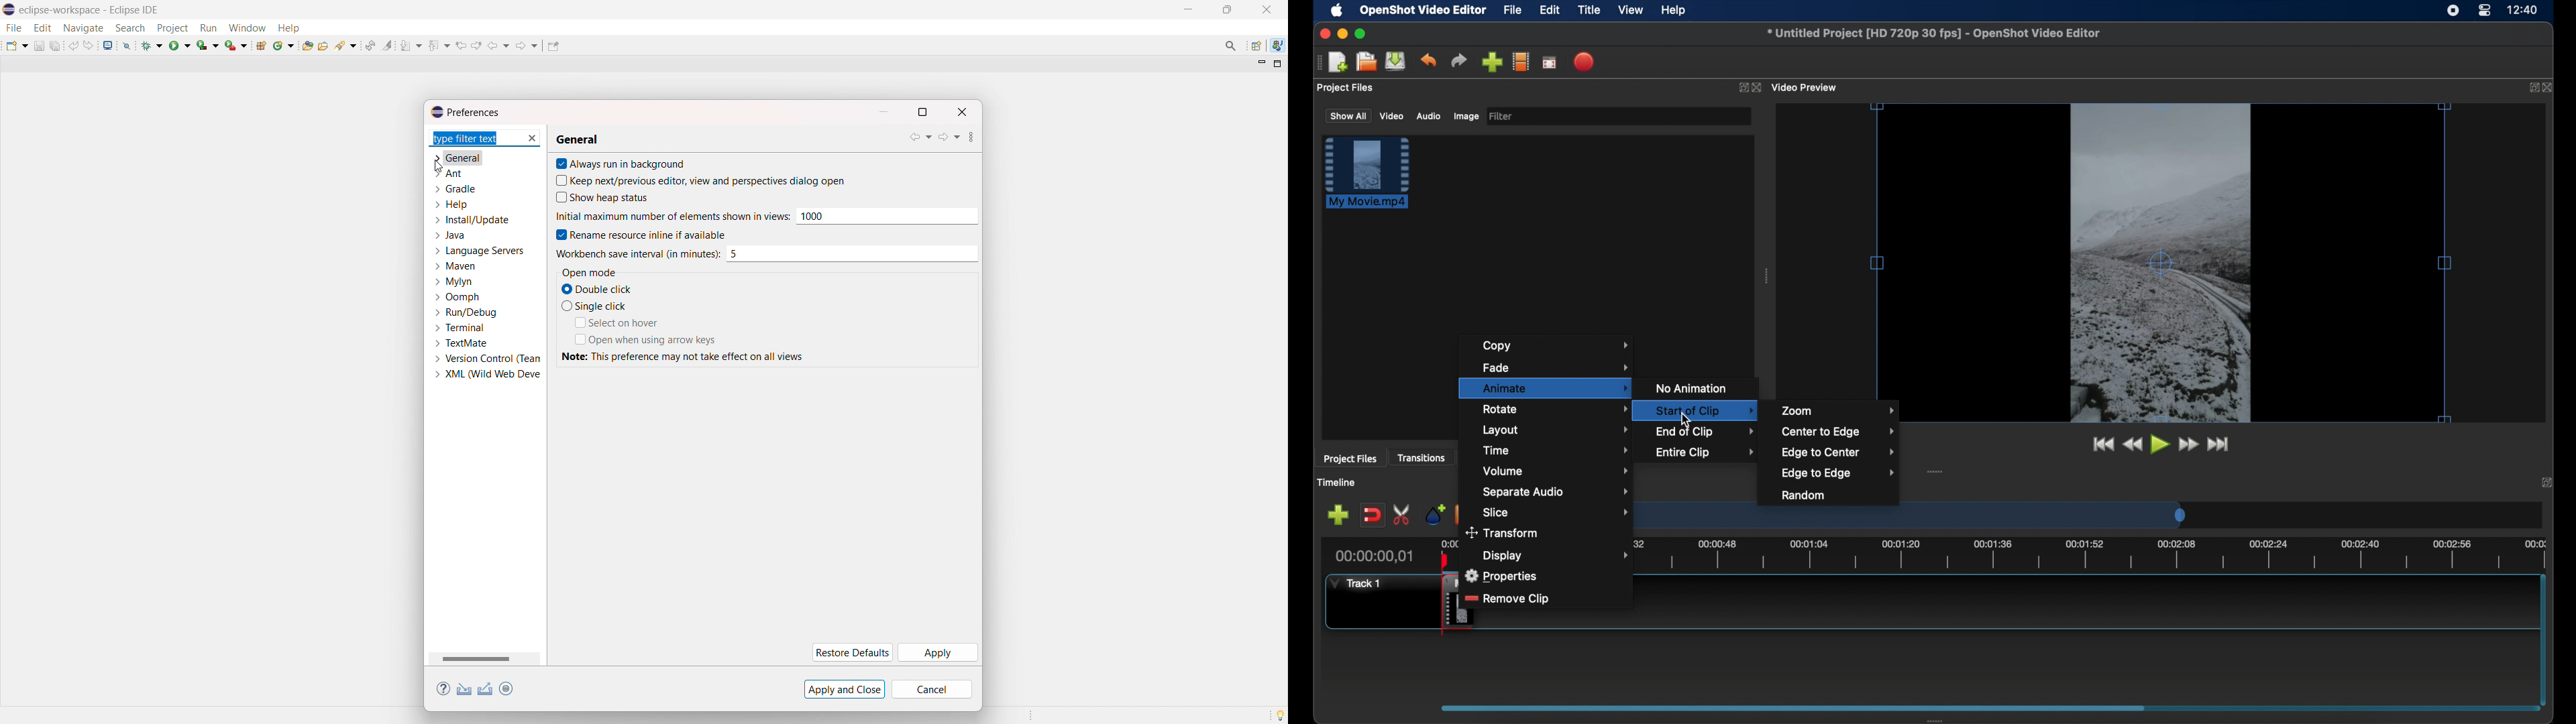 This screenshot has width=2576, height=728. I want to click on general, so click(577, 141).